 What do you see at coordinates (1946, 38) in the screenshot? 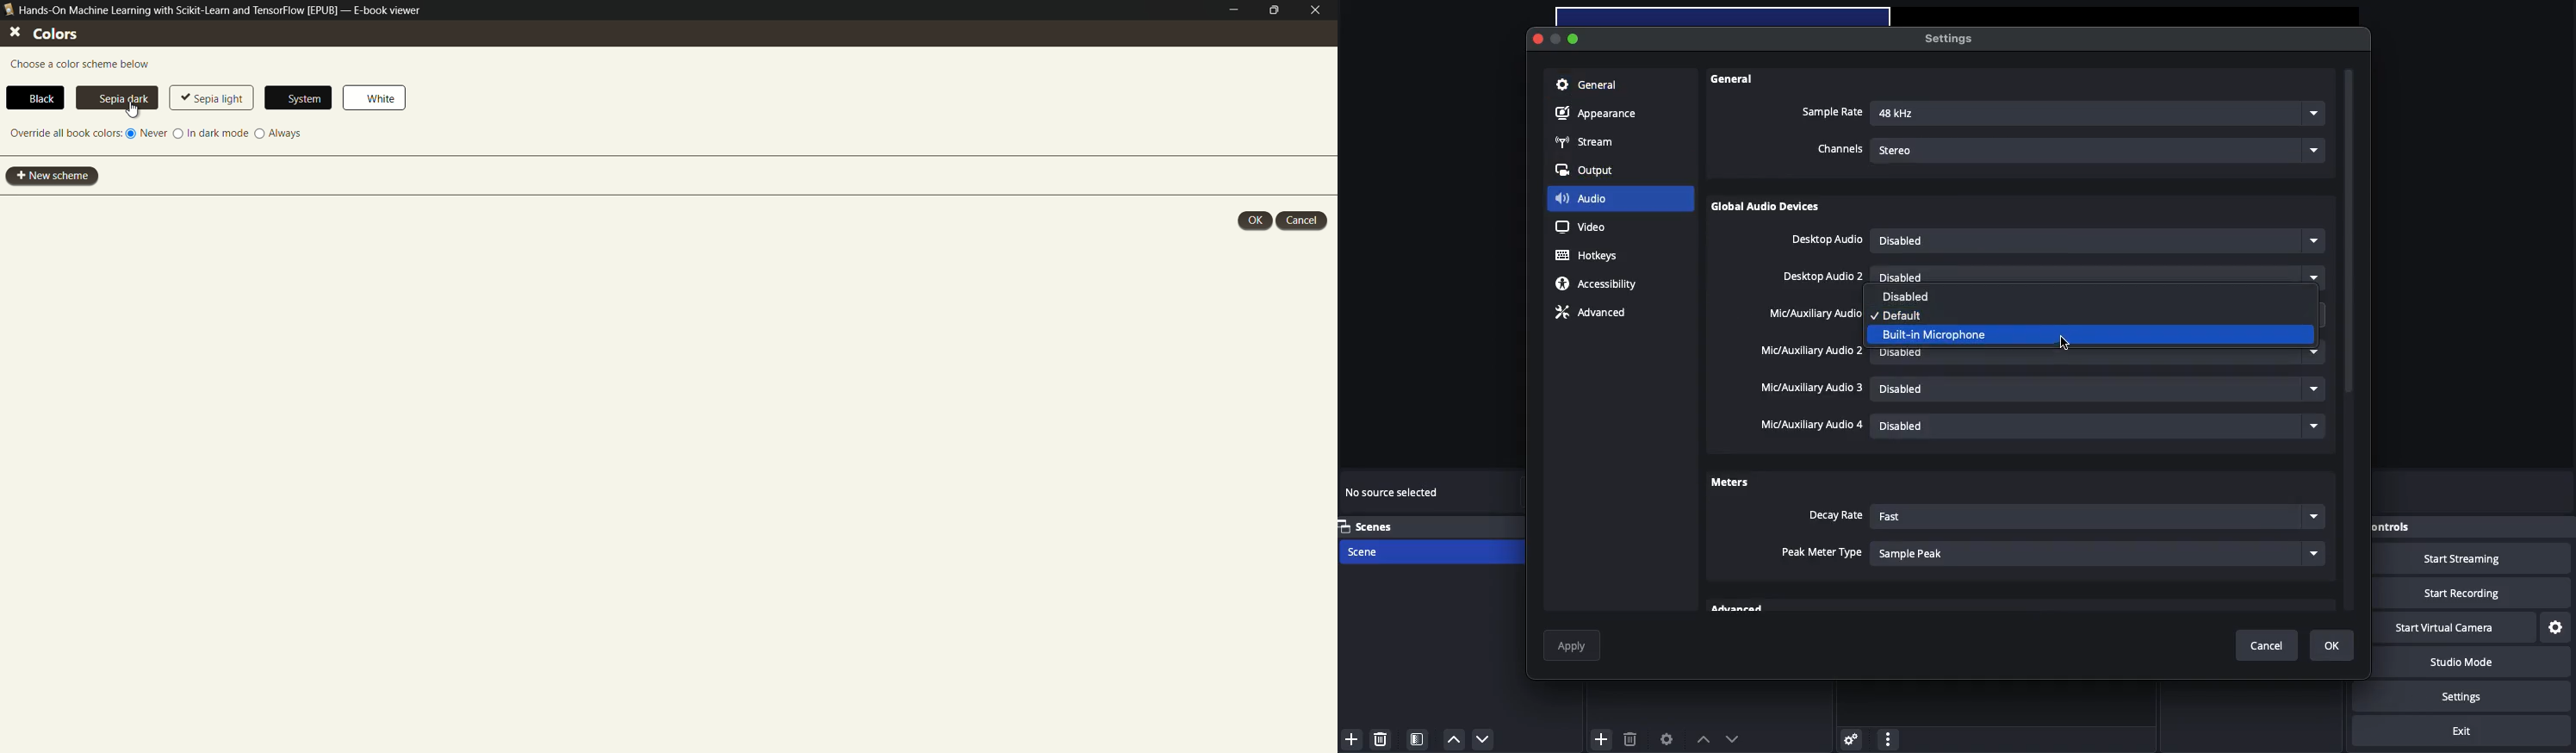
I see `Settings` at bounding box center [1946, 38].